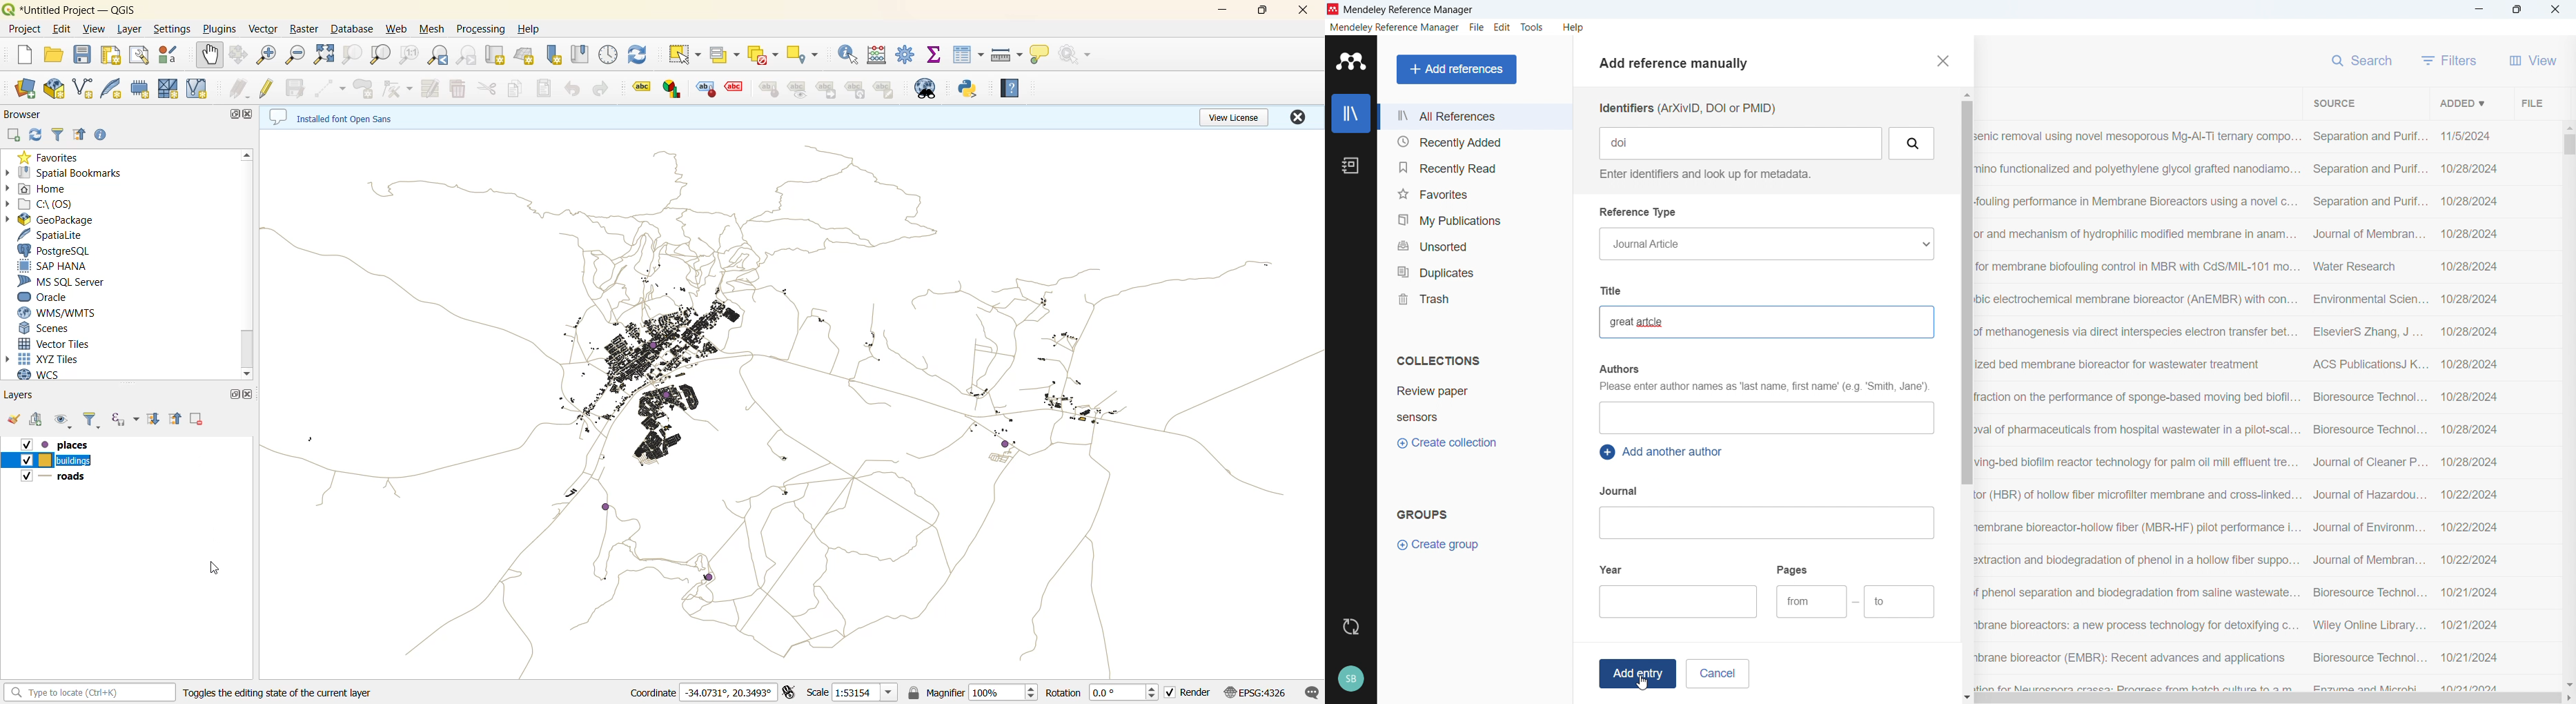 The height and width of the screenshot is (728, 2576). Describe the element at coordinates (1103, 693) in the screenshot. I see `rotation` at that location.